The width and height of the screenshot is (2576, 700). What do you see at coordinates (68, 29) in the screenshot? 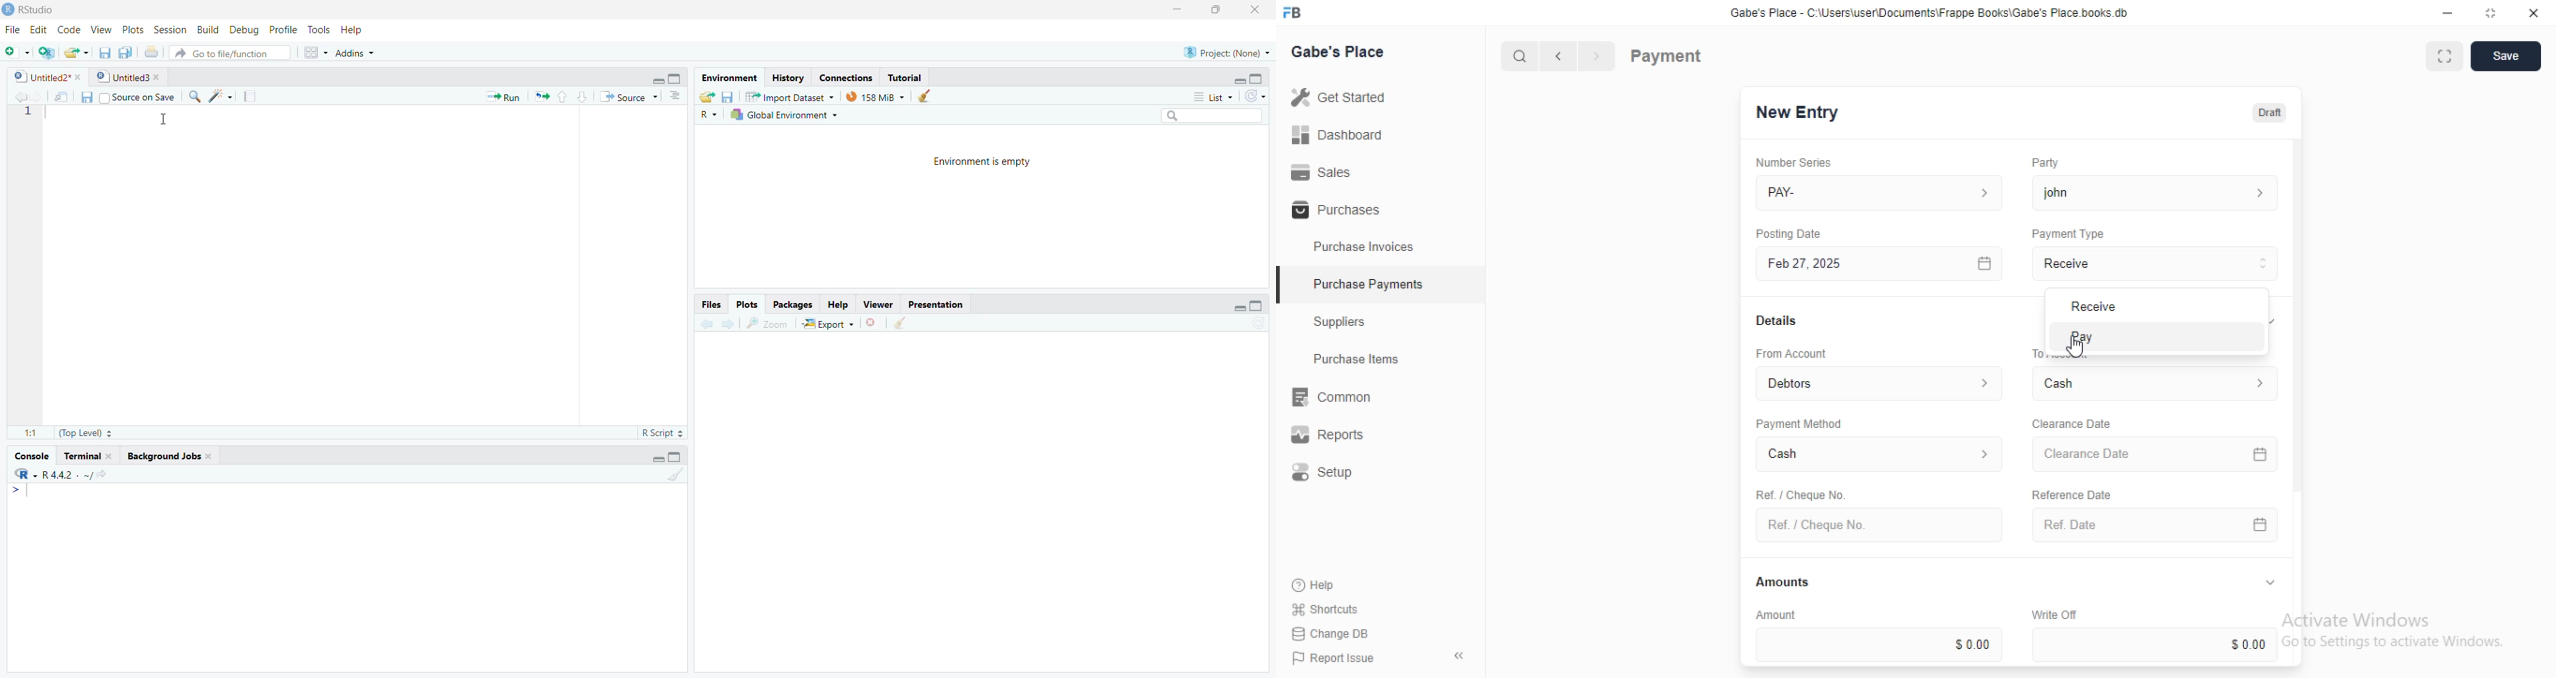
I see `Code` at bounding box center [68, 29].